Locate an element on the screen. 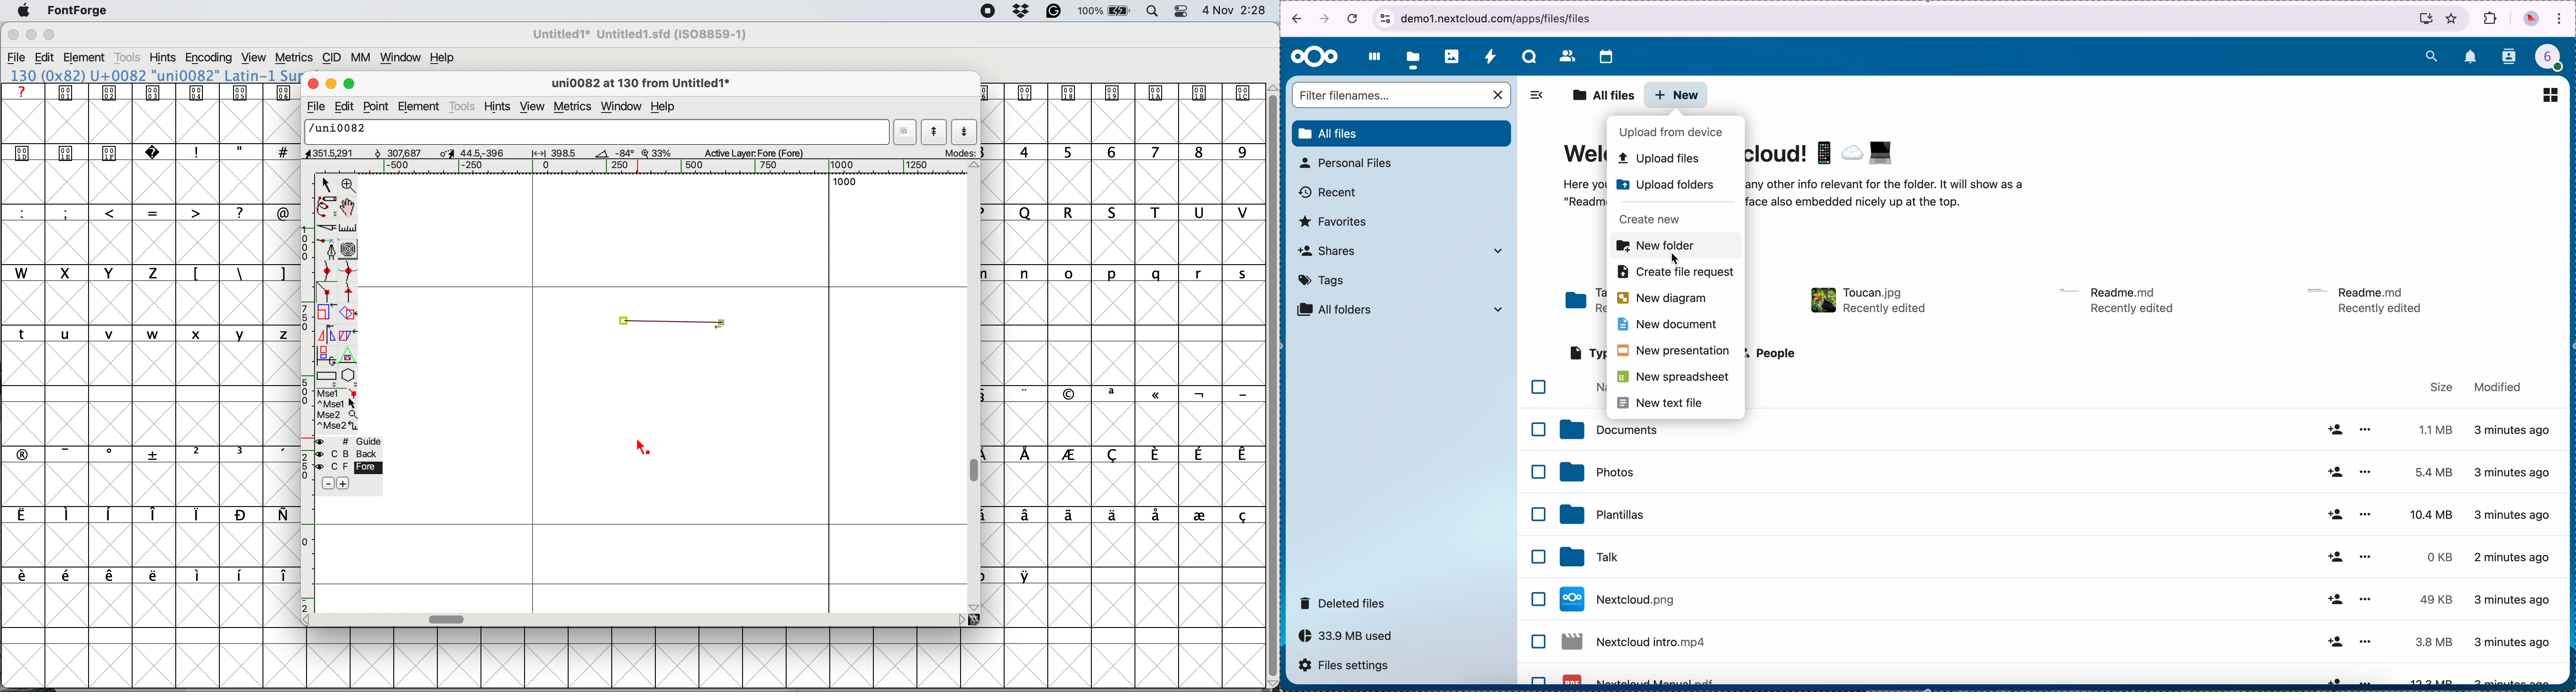 Image resolution: width=2576 pixels, height=700 pixels. hide tabs is located at coordinates (1536, 98).